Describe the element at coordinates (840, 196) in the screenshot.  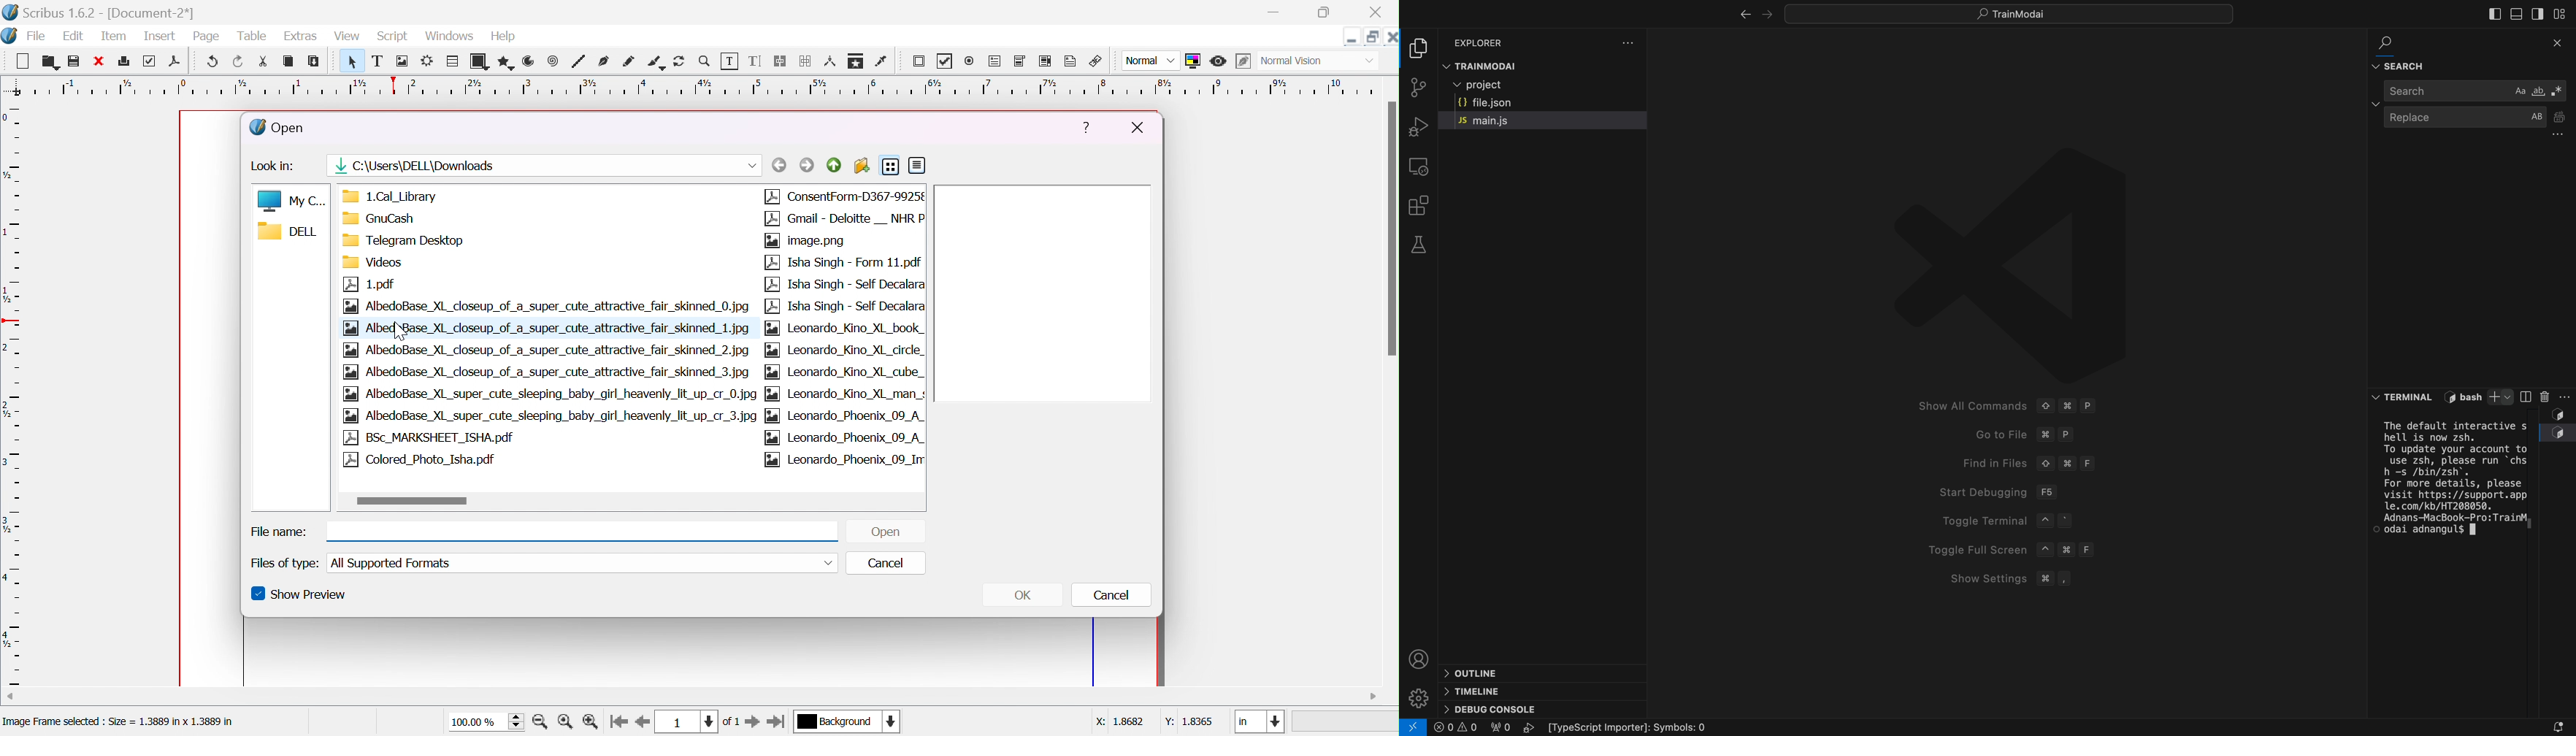
I see ` ConsentForm-D367-9925¢` at that location.